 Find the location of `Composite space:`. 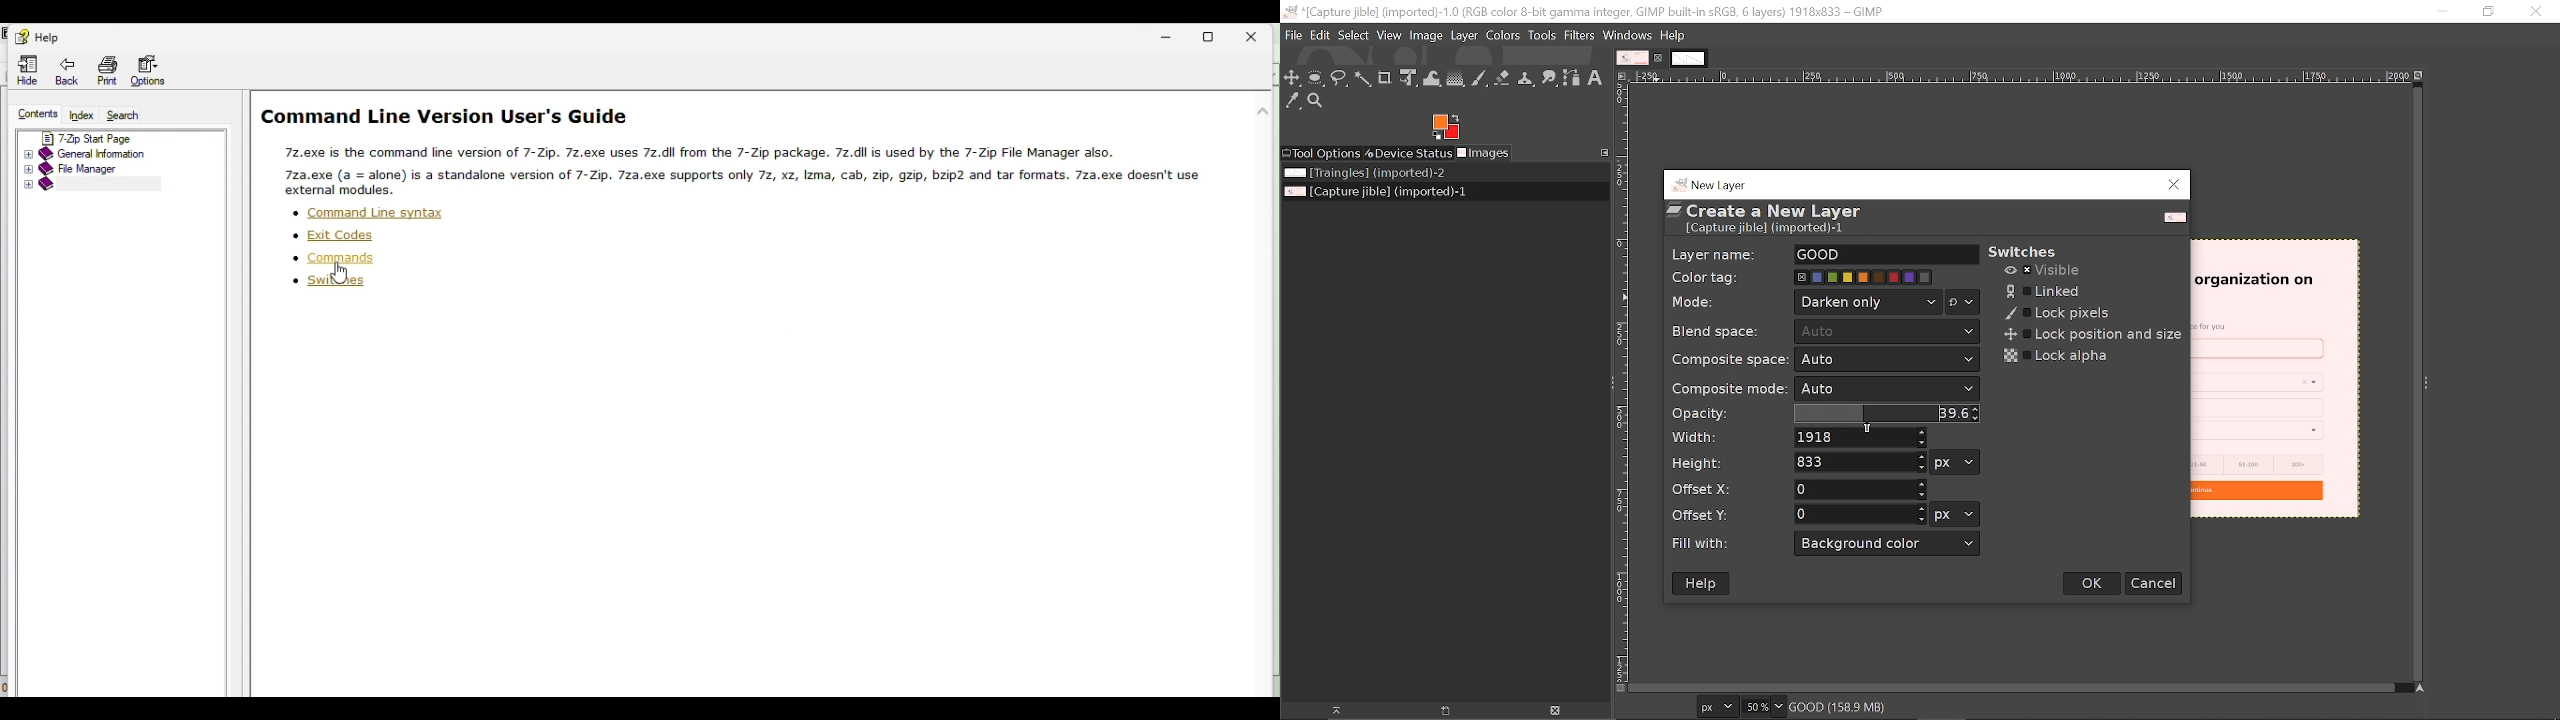

Composite space: is located at coordinates (1721, 359).